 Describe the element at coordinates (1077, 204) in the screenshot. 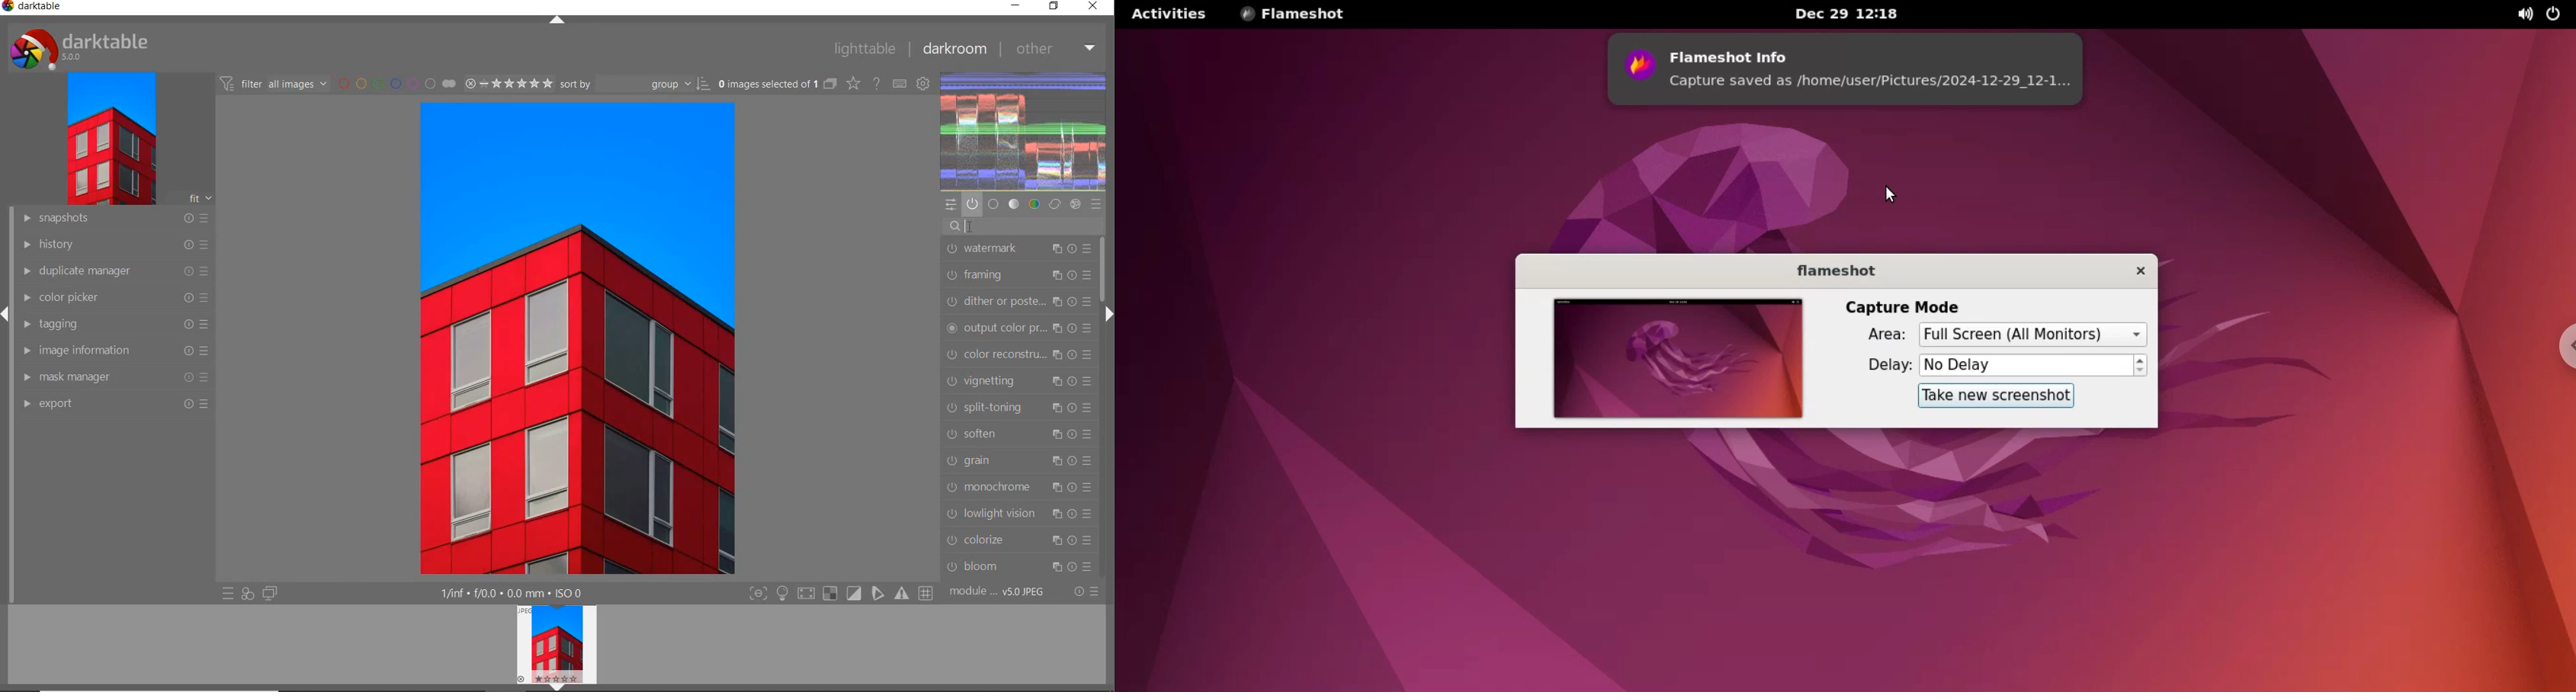

I see `effect` at that location.